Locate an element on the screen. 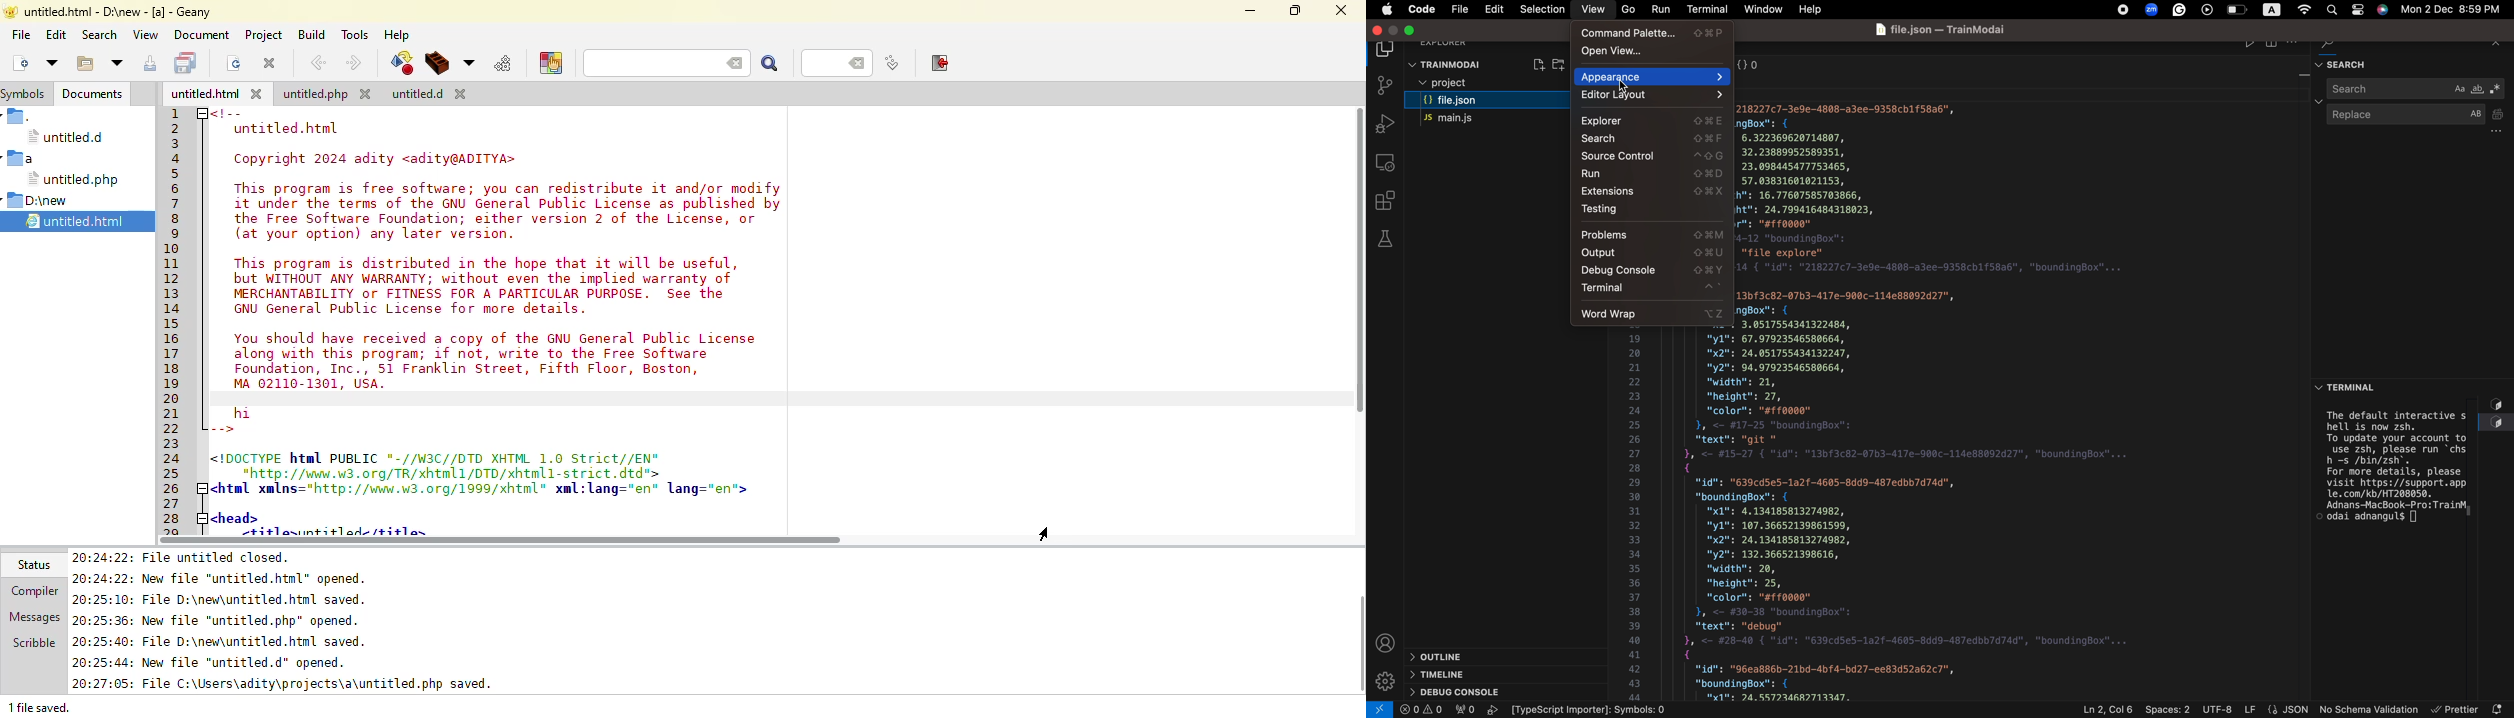 This screenshot has width=2520, height=728. file.json is located at coordinates (1492, 102).